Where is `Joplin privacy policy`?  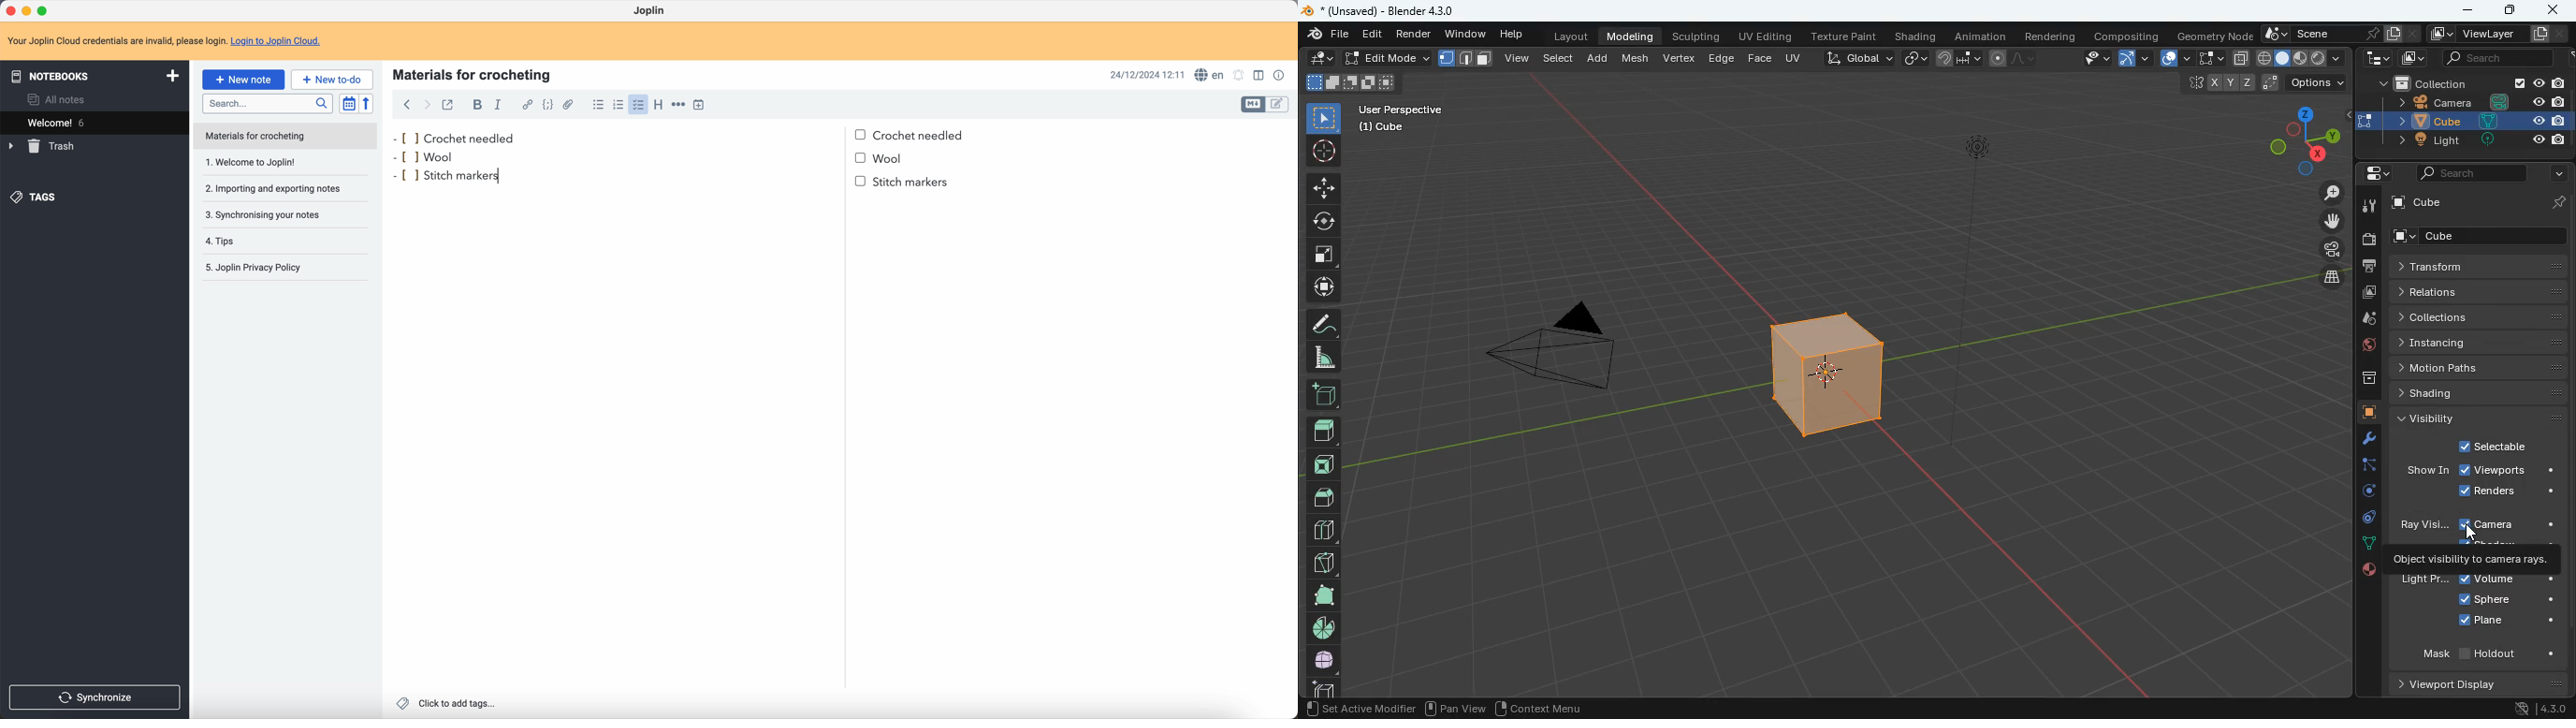 Joplin privacy policy is located at coordinates (259, 269).